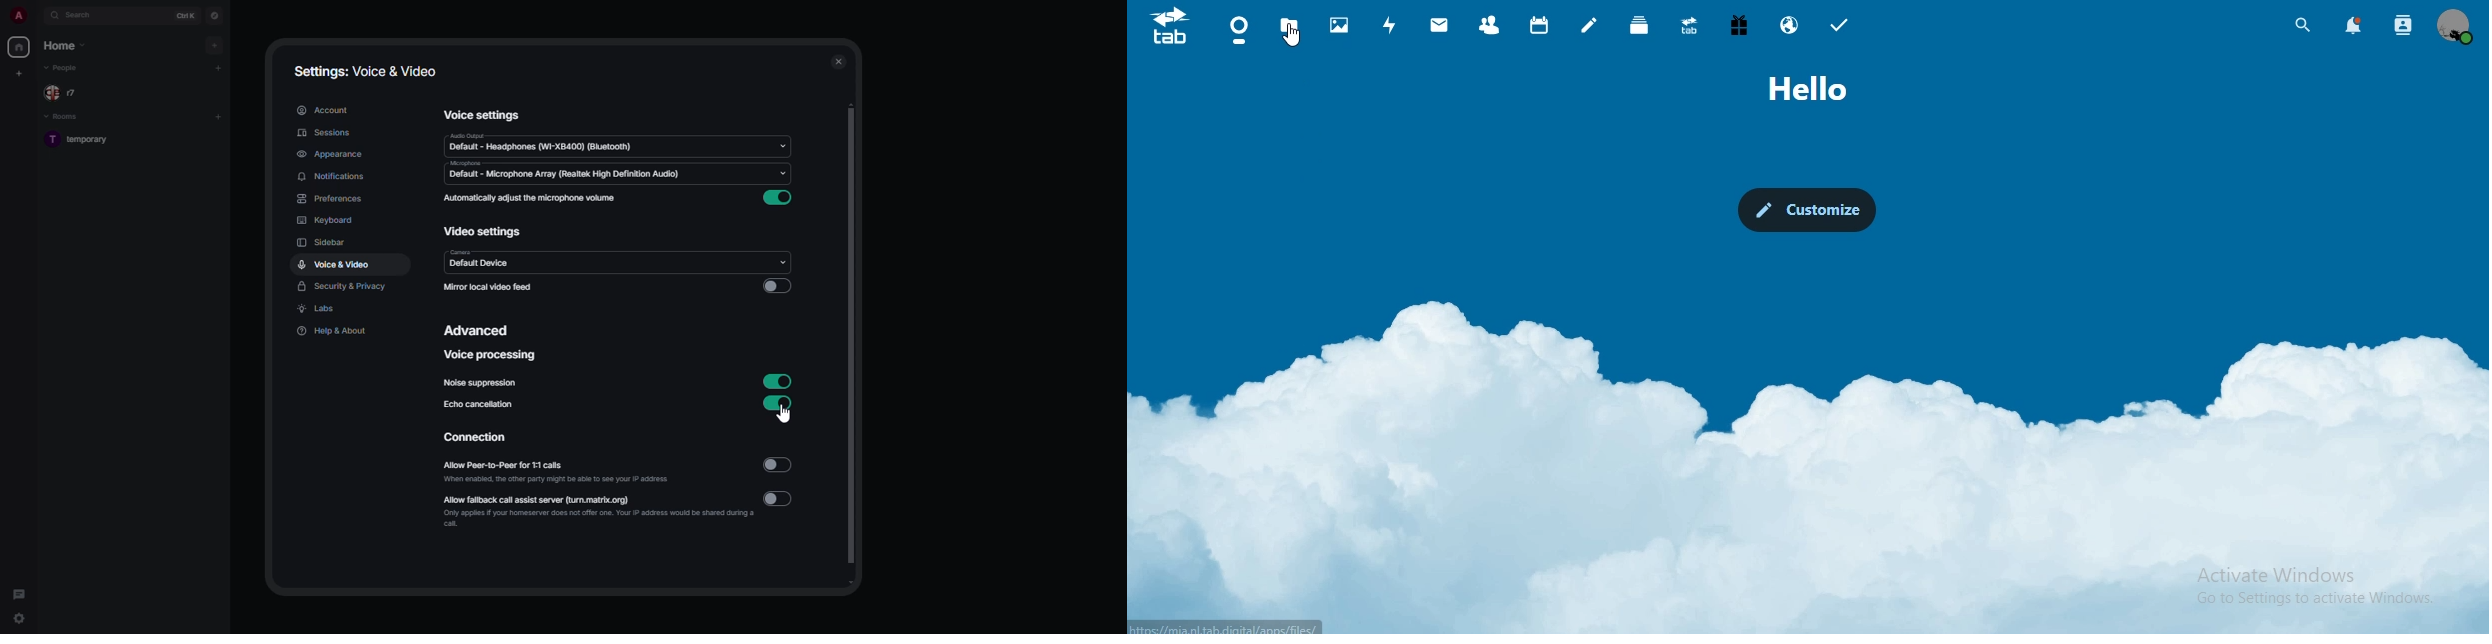 Image resolution: width=2492 pixels, height=644 pixels. I want to click on calendar, so click(1541, 26).